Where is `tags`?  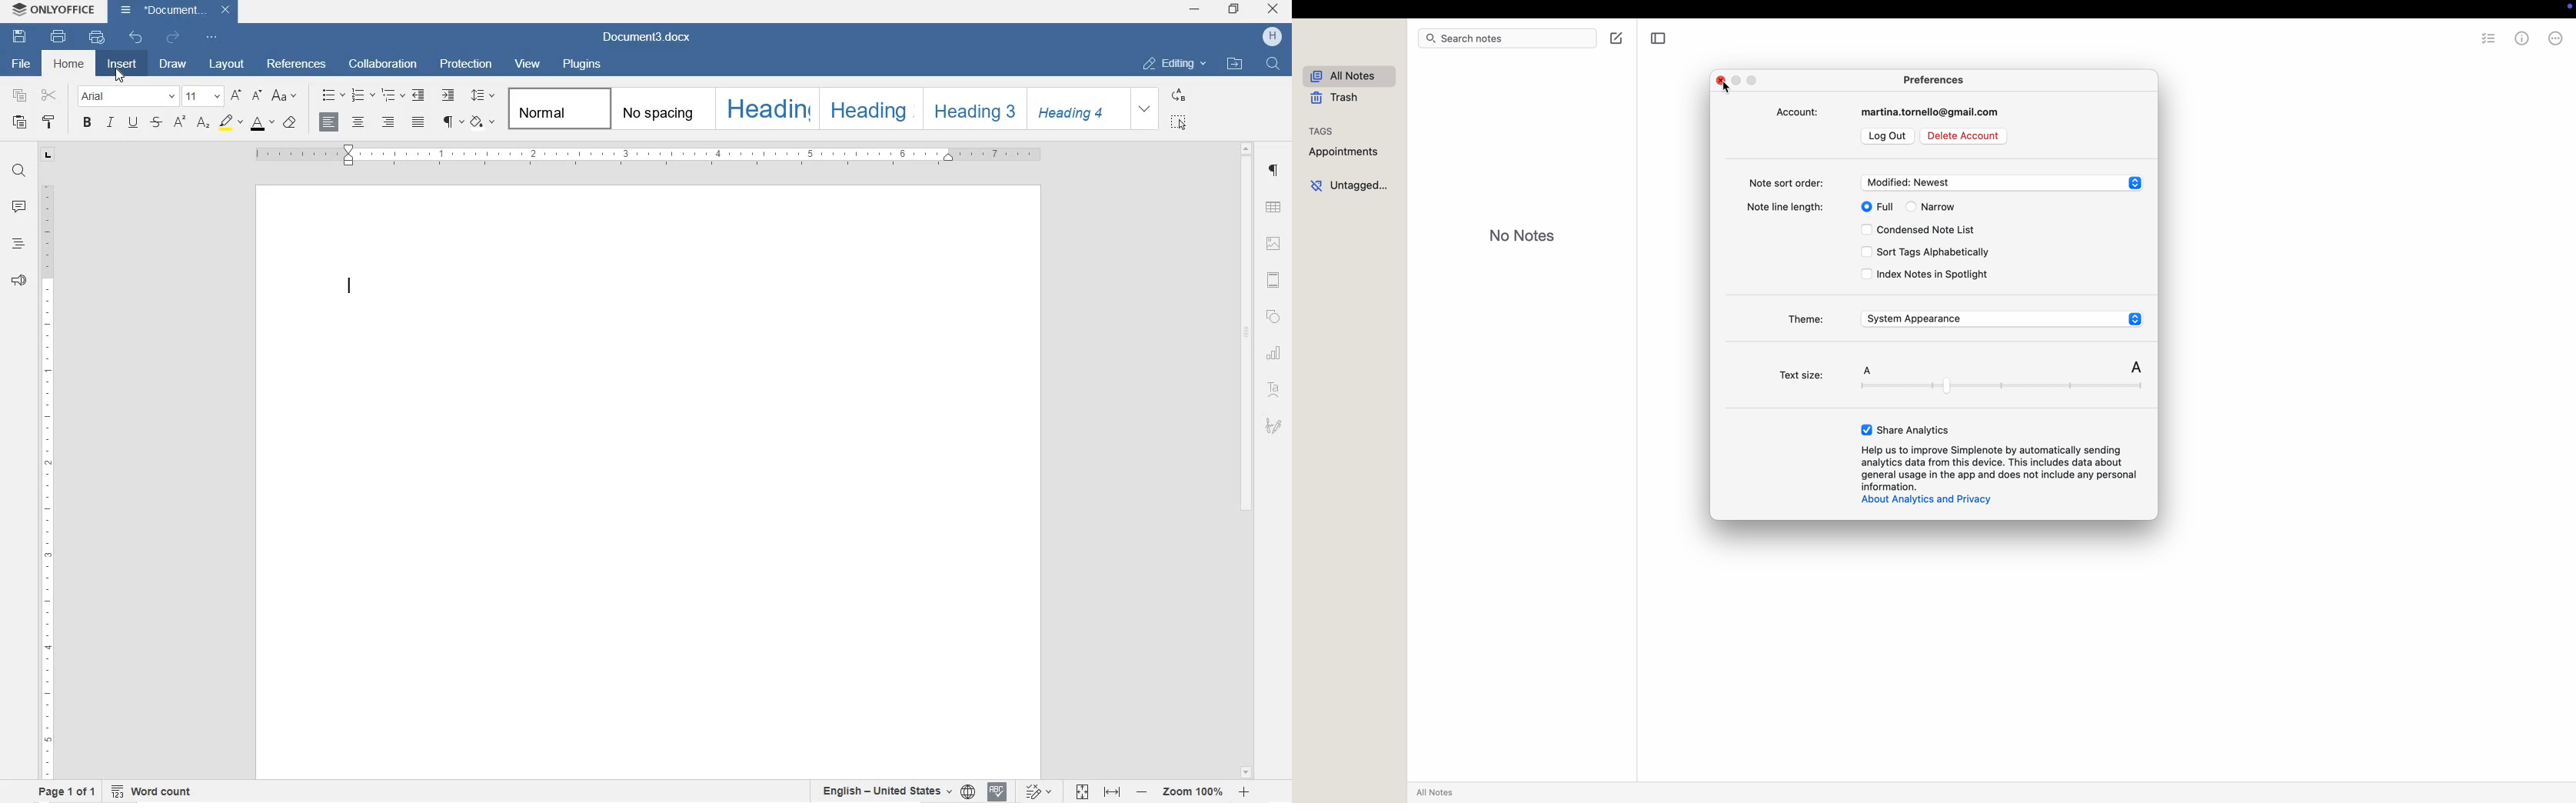 tags is located at coordinates (1321, 132).